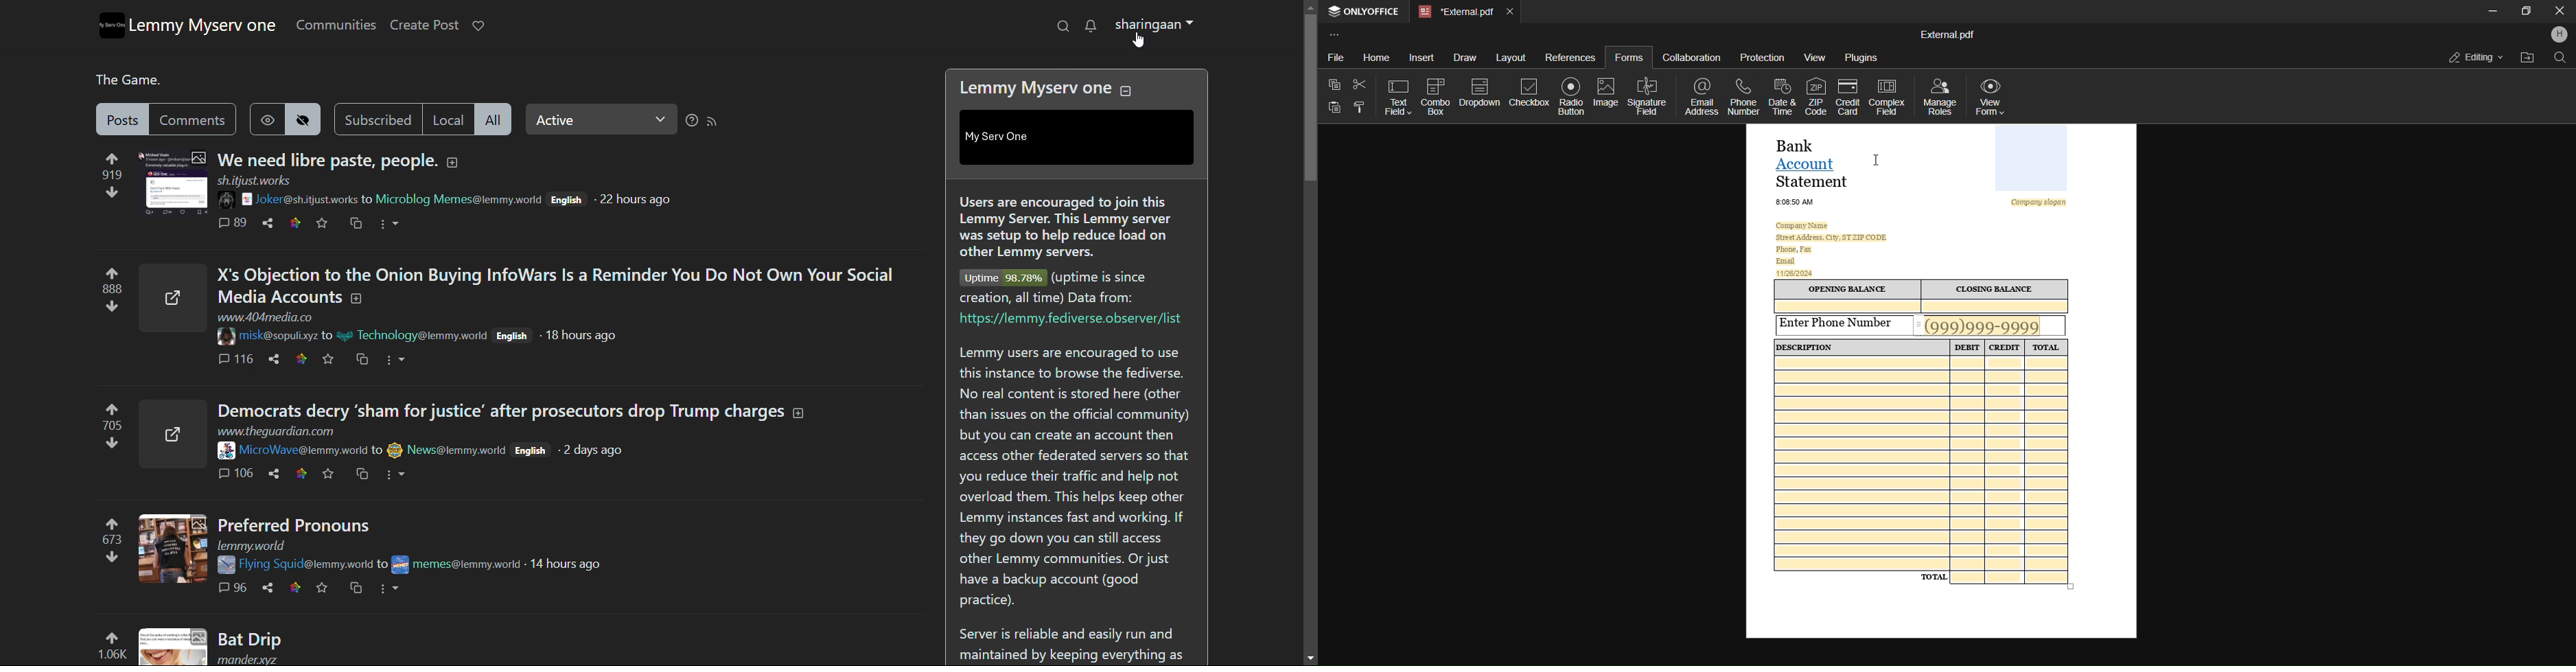 This screenshot has width=2576, height=672. I want to click on 116 comments, so click(237, 358).